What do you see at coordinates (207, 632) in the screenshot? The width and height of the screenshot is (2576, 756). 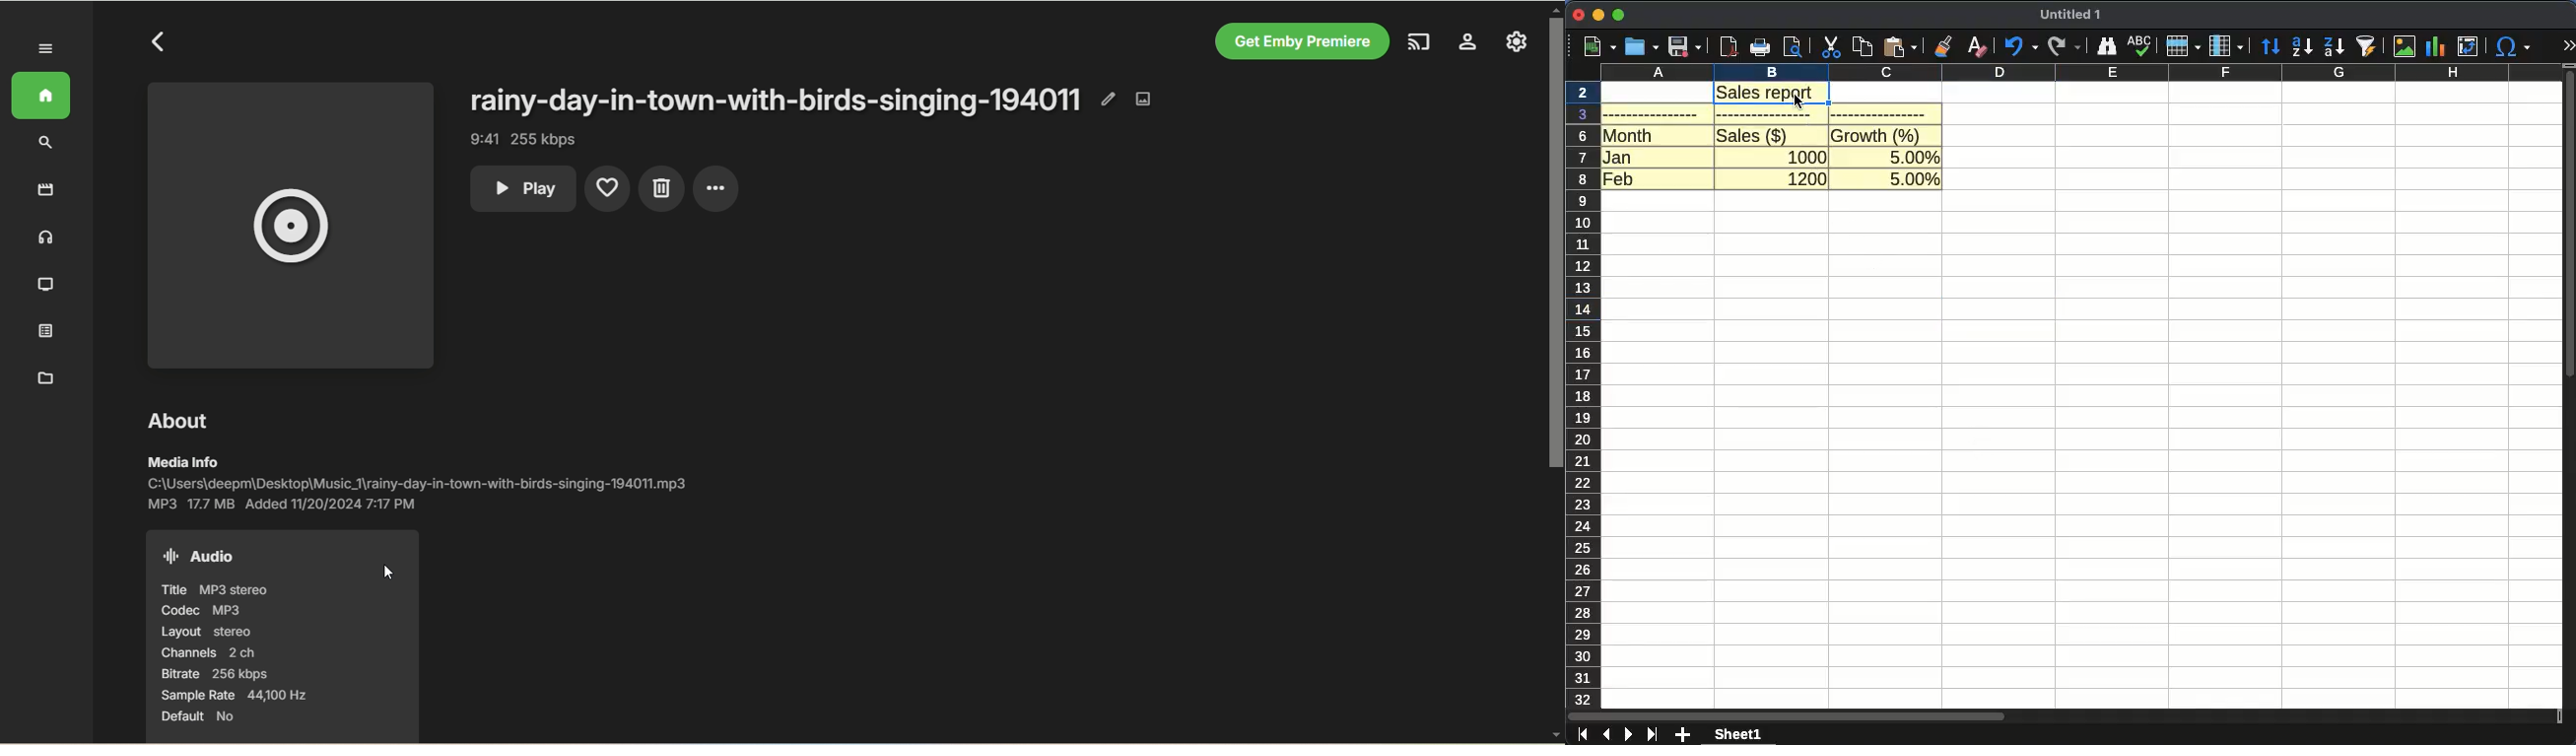 I see `layout stereo` at bounding box center [207, 632].